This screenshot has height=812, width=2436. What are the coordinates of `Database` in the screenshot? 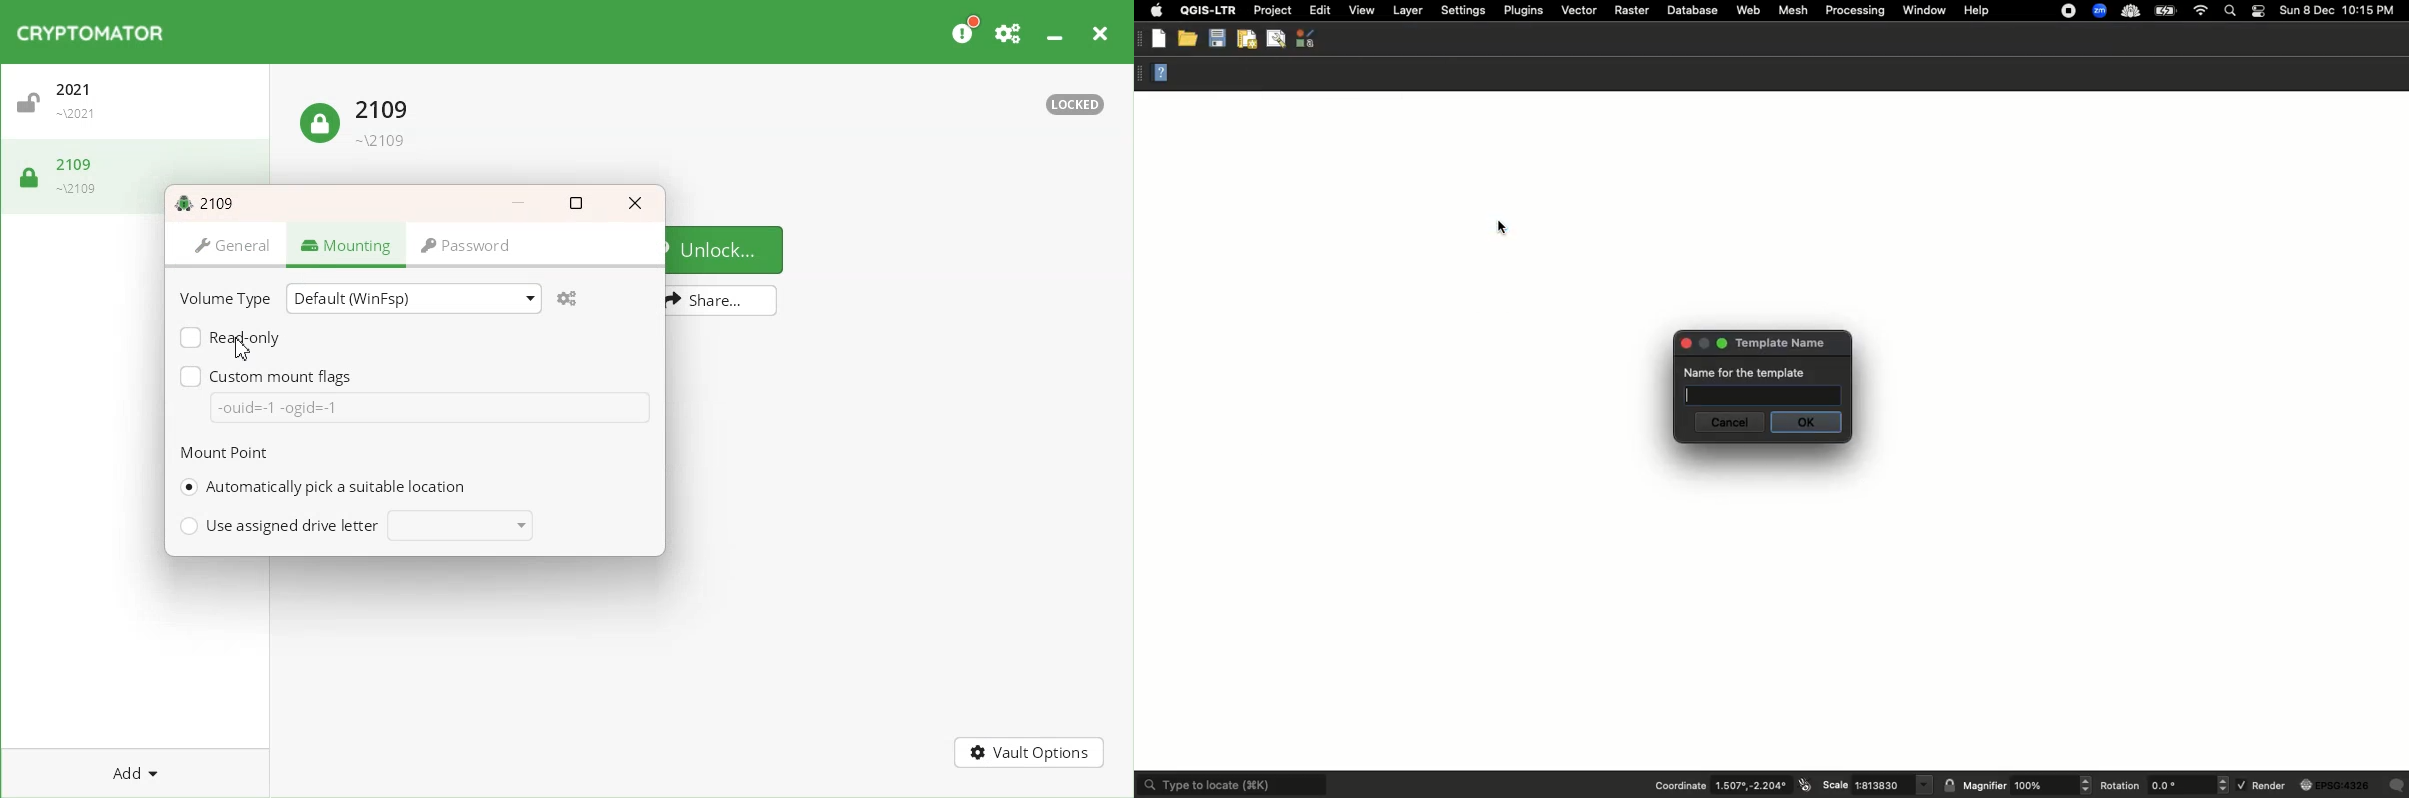 It's located at (1694, 9).